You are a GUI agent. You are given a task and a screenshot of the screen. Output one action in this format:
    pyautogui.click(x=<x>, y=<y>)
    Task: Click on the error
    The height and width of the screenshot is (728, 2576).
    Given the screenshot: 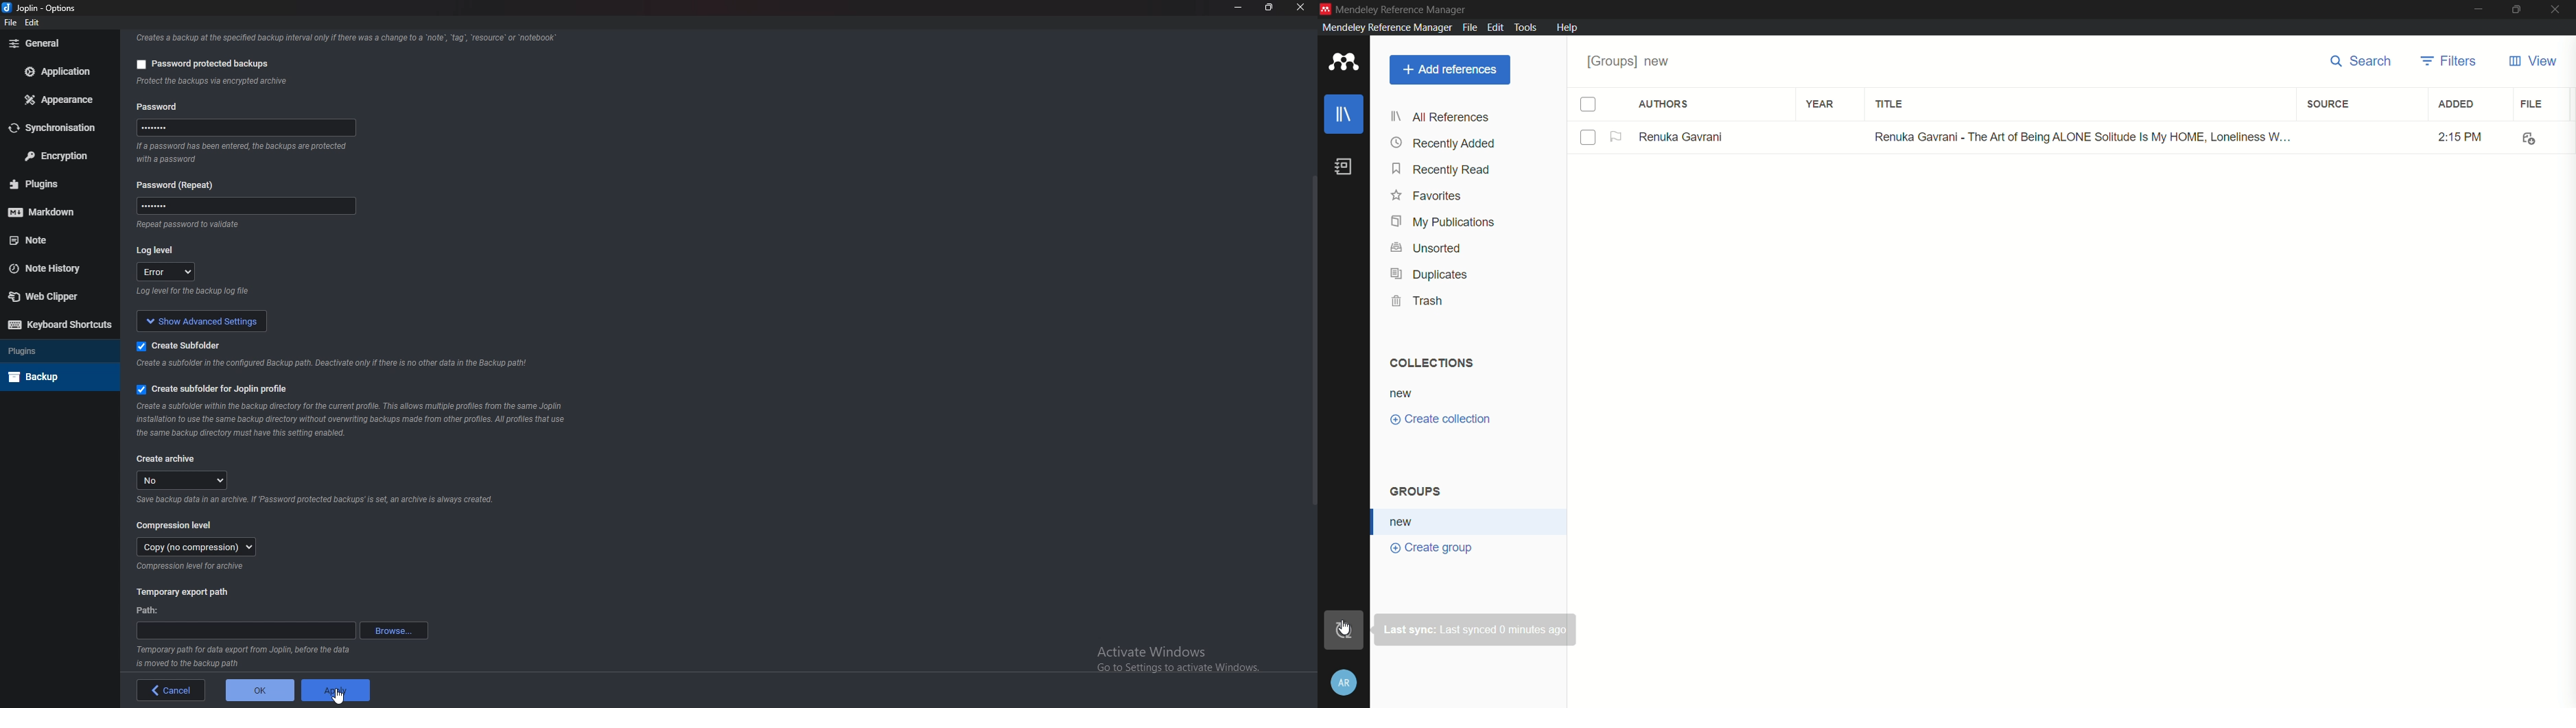 What is the action you would take?
    pyautogui.click(x=167, y=273)
    